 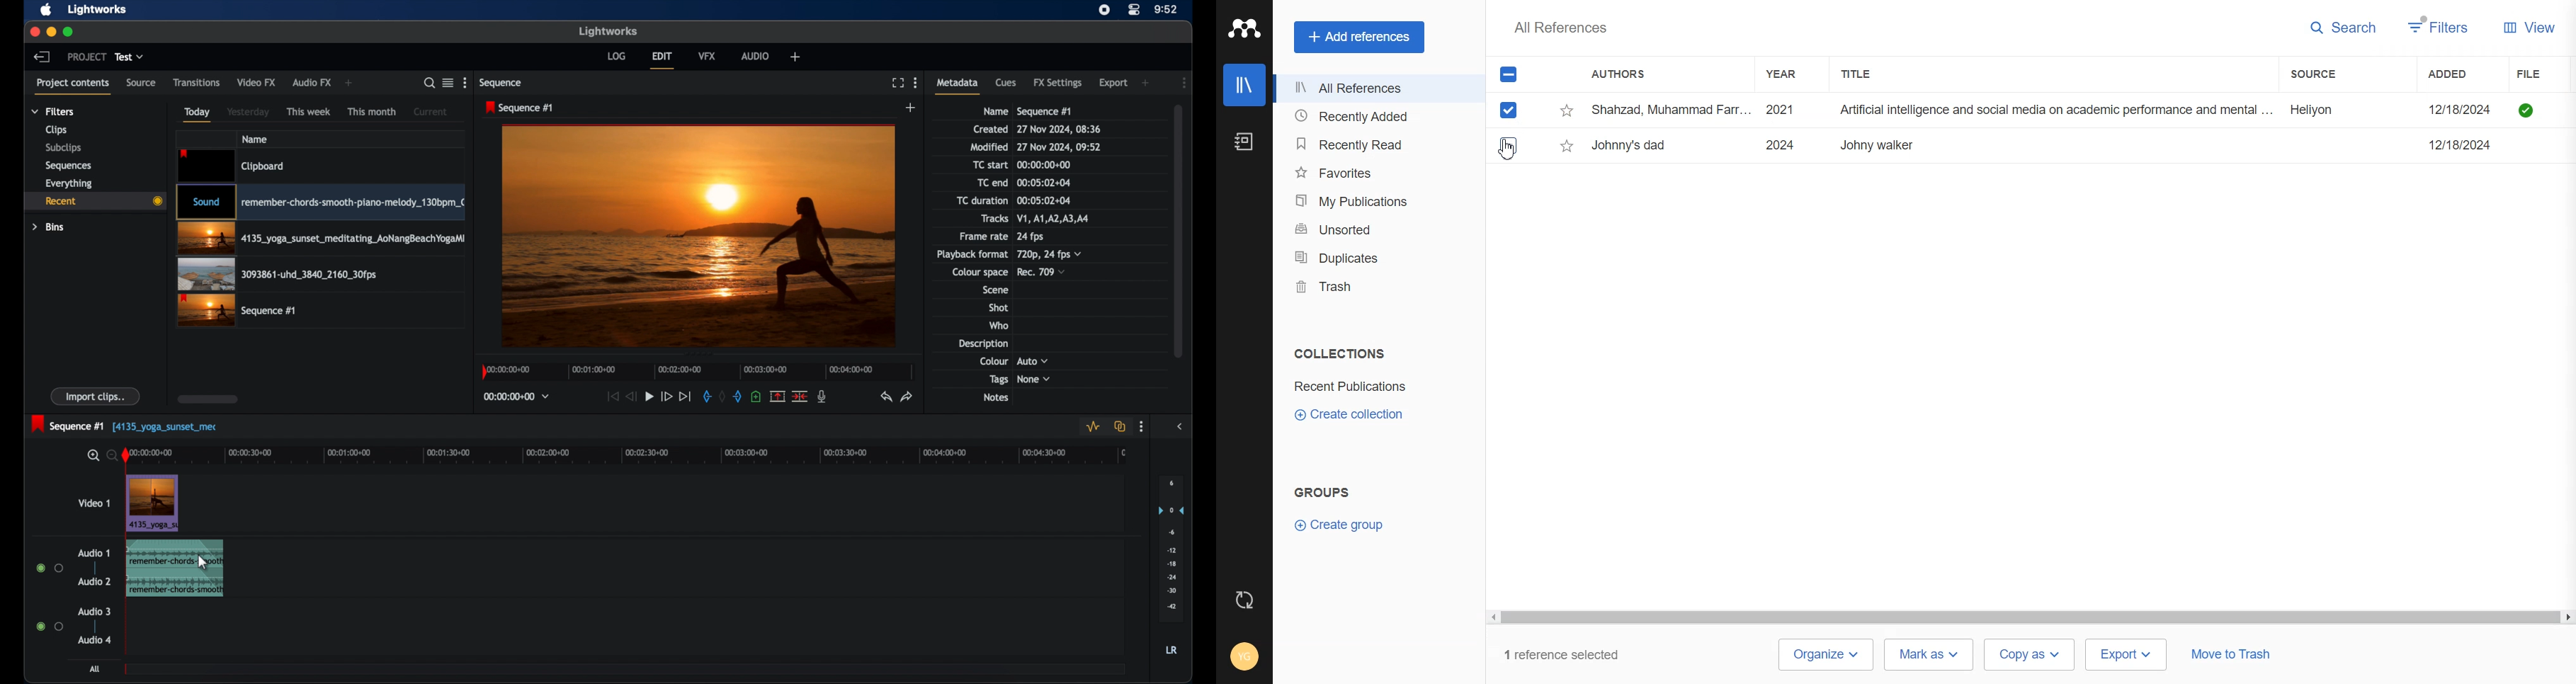 I want to click on Add references, so click(x=1359, y=37).